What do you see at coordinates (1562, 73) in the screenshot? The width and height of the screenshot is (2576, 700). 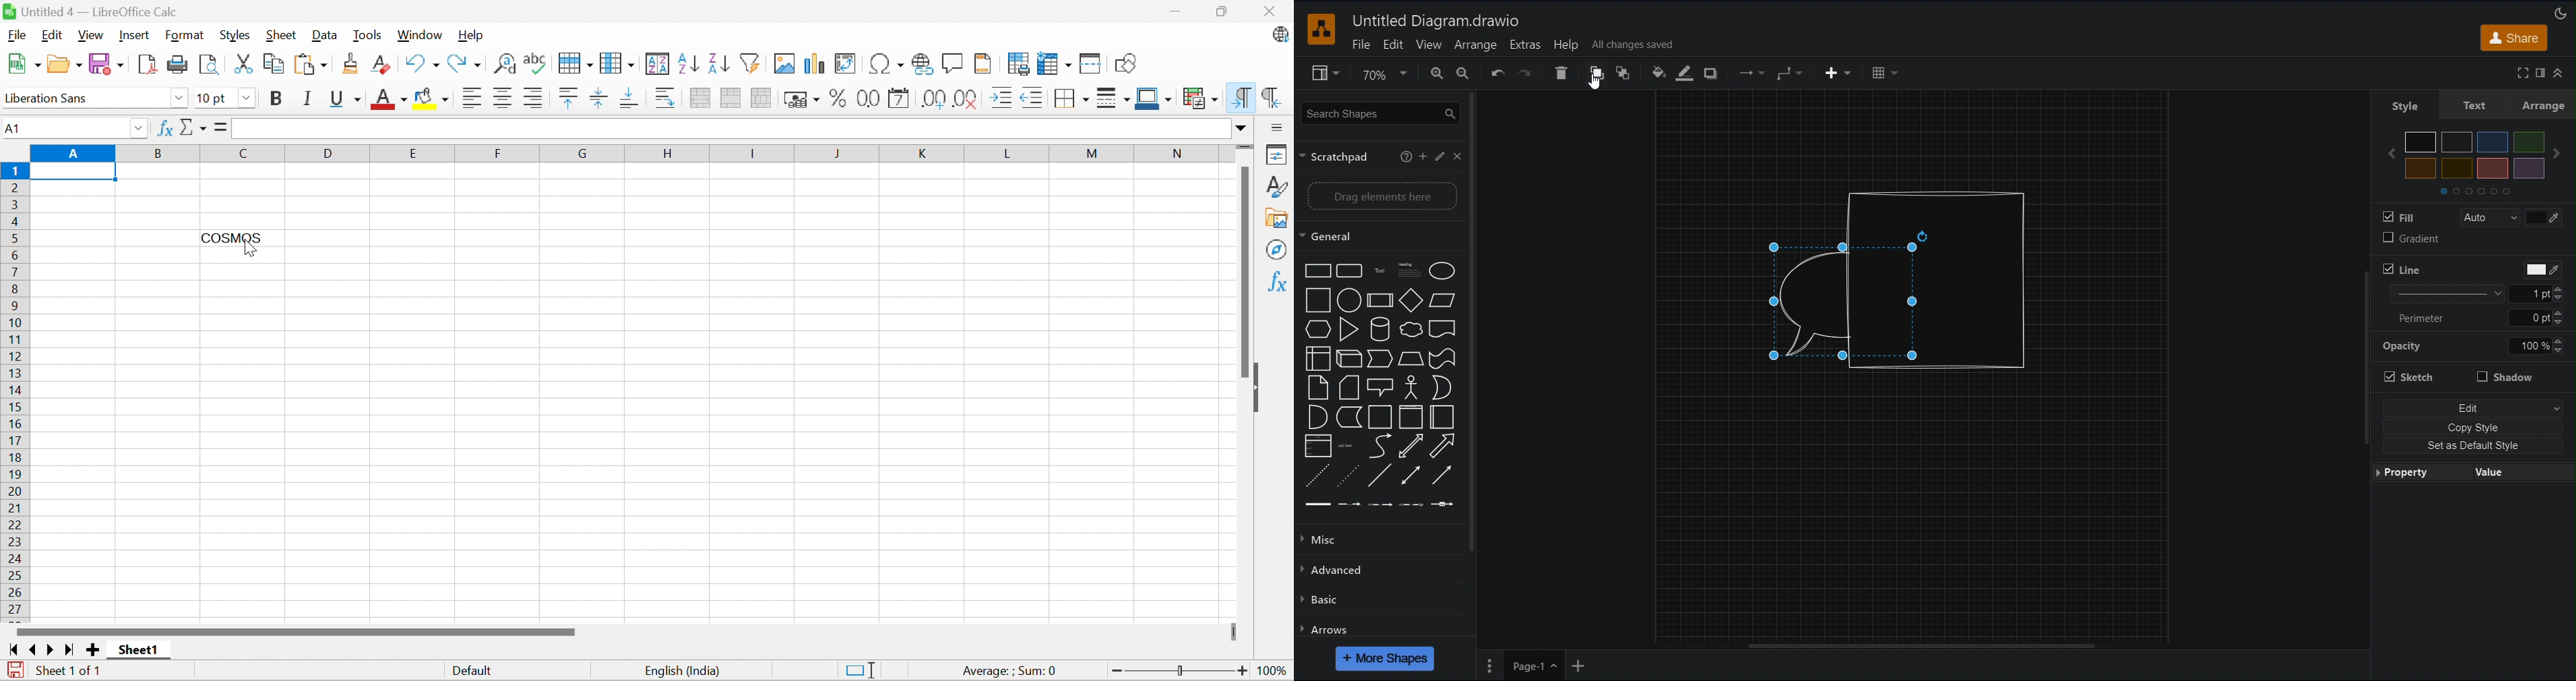 I see `Delete` at bounding box center [1562, 73].